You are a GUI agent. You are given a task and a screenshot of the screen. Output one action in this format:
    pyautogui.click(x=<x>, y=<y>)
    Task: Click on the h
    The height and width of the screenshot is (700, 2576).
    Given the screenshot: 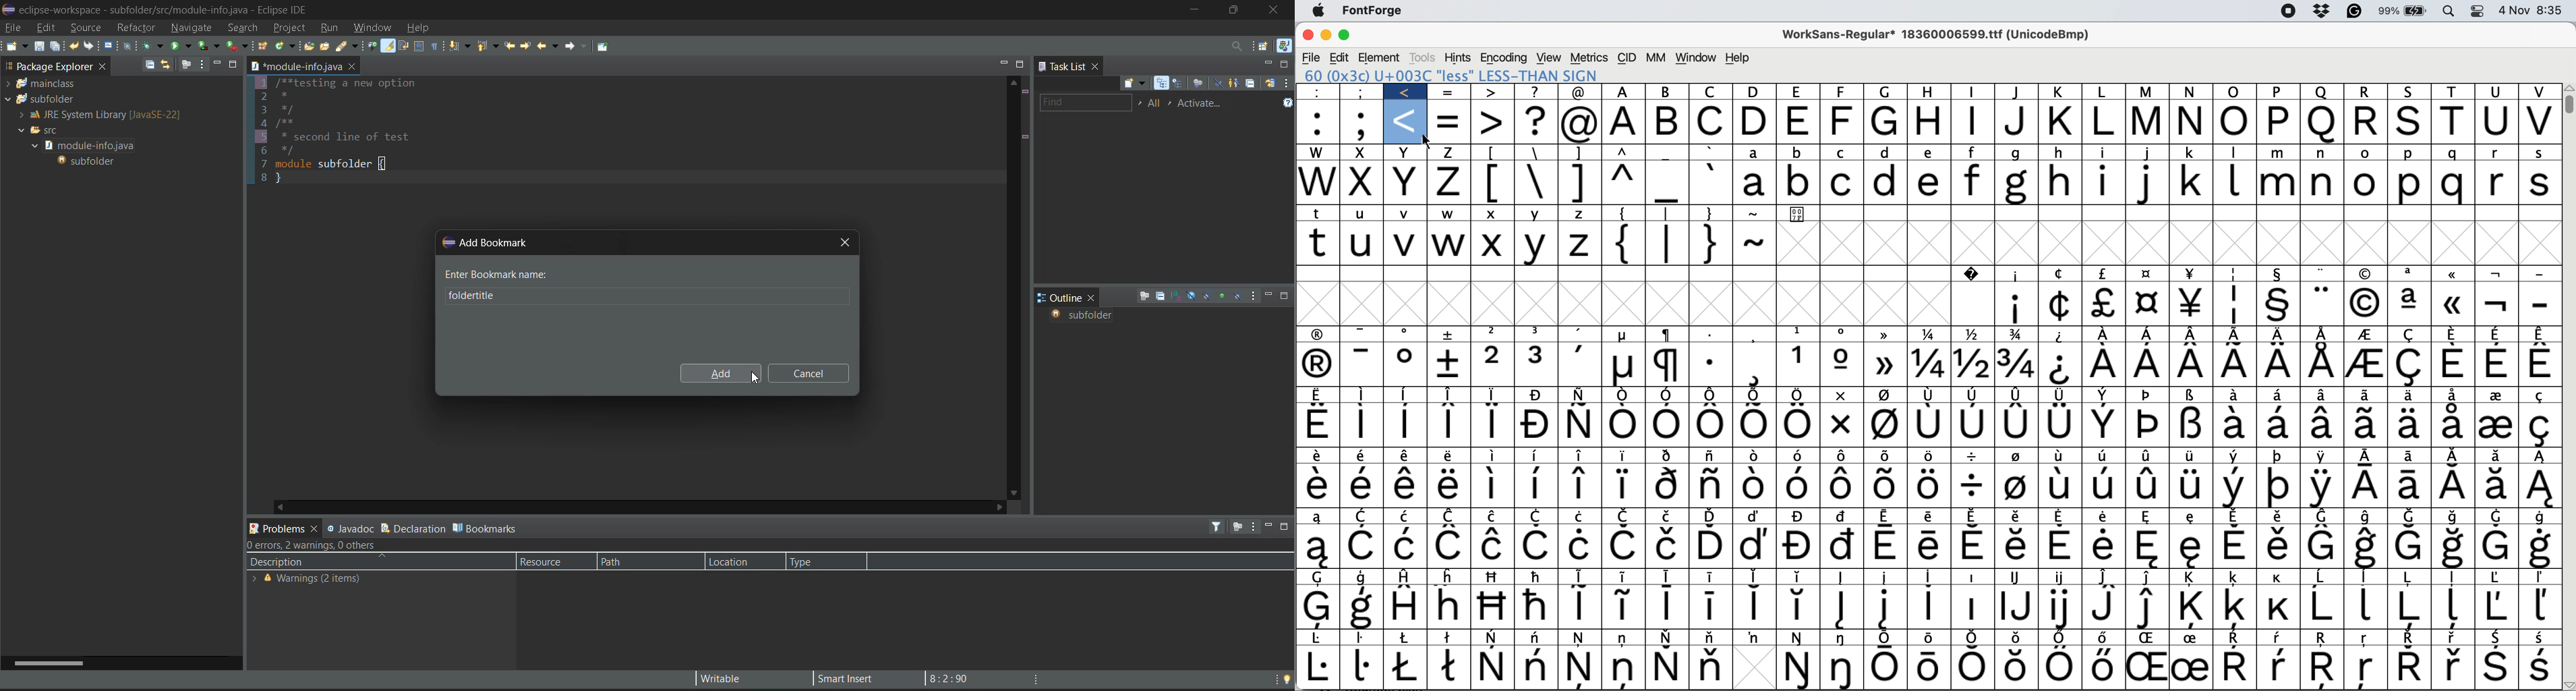 What is the action you would take?
    pyautogui.click(x=2060, y=181)
    